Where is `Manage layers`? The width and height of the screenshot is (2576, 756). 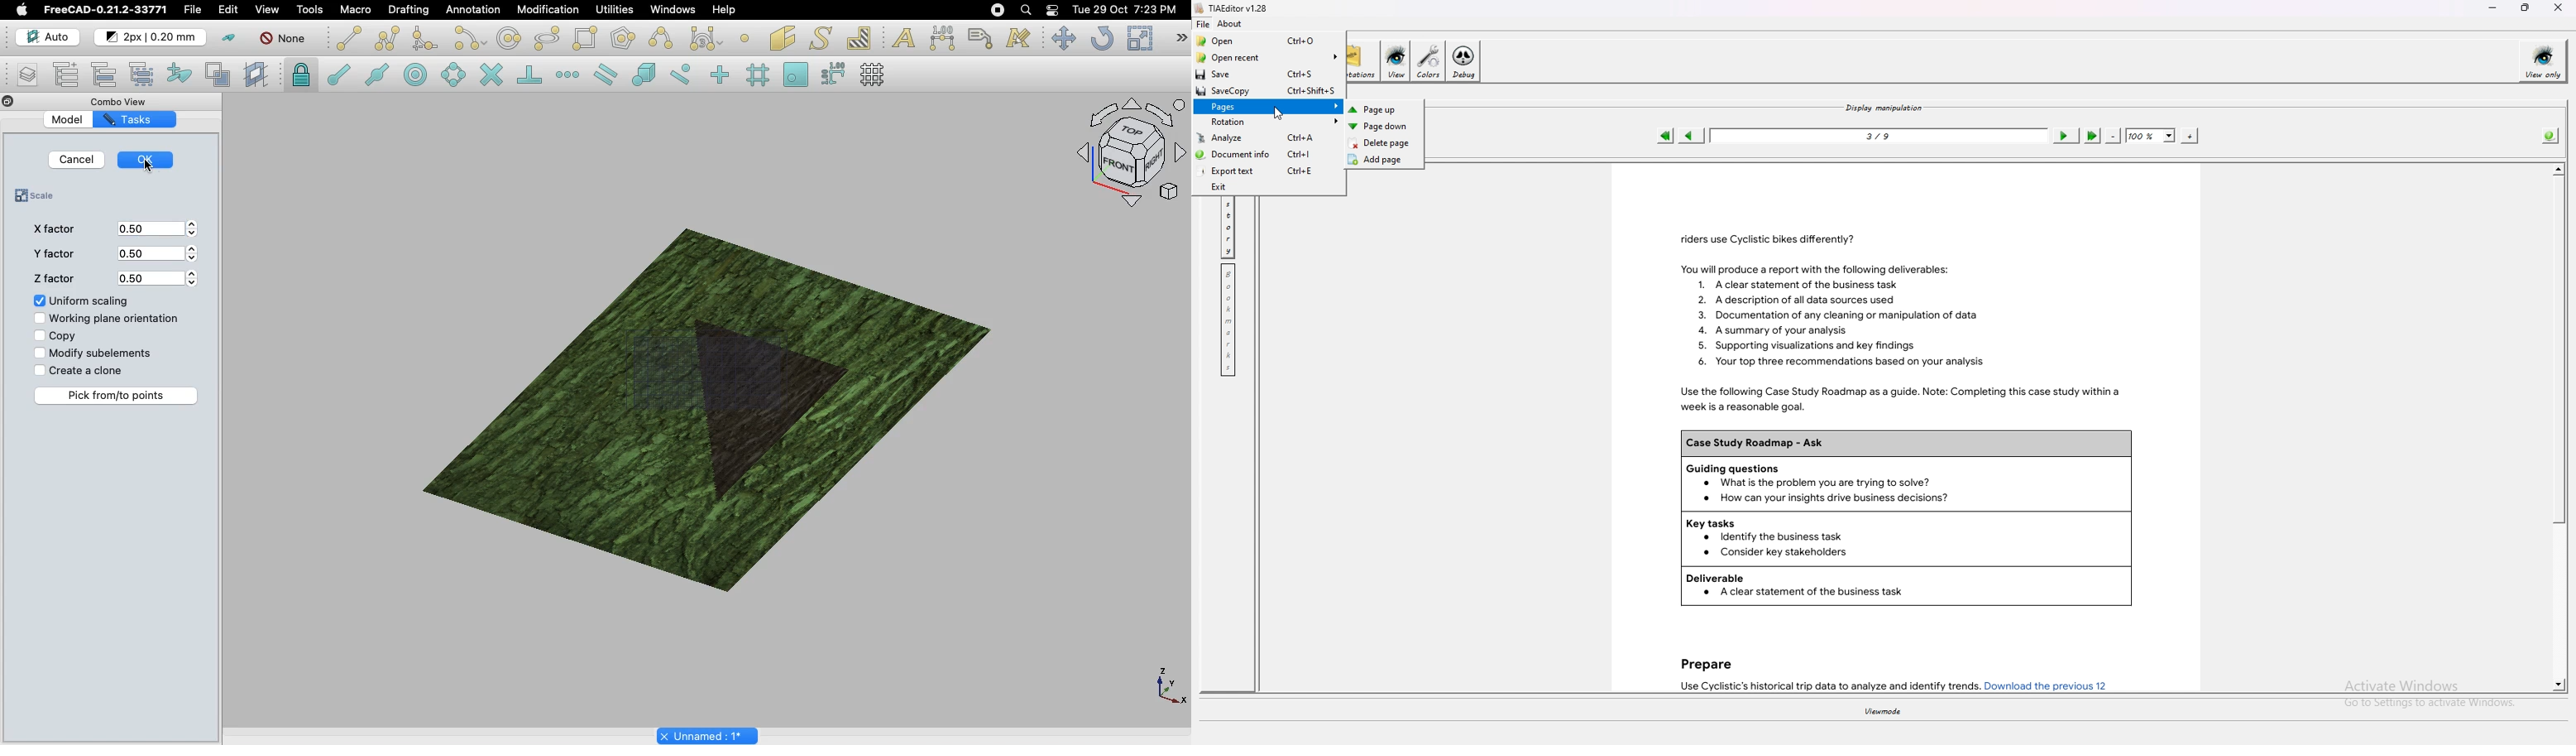 Manage layers is located at coordinates (22, 75).